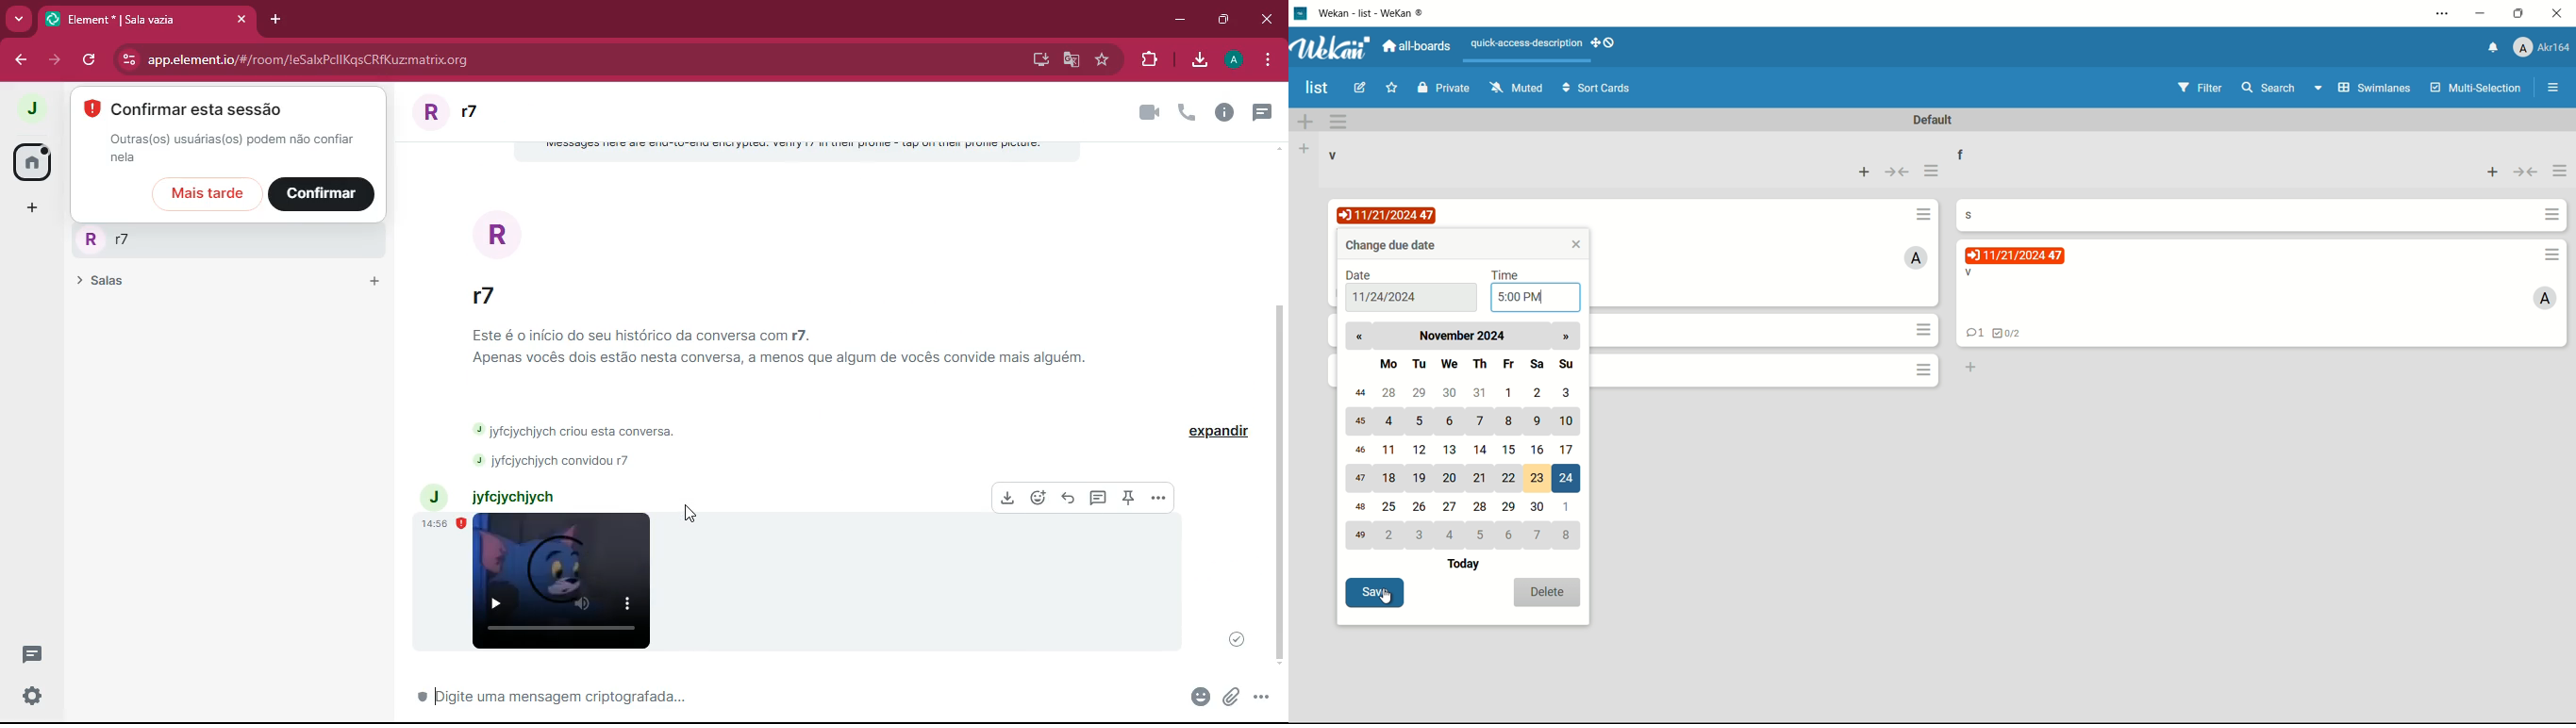 The image size is (2576, 728). What do you see at coordinates (2200, 88) in the screenshot?
I see `filter` at bounding box center [2200, 88].